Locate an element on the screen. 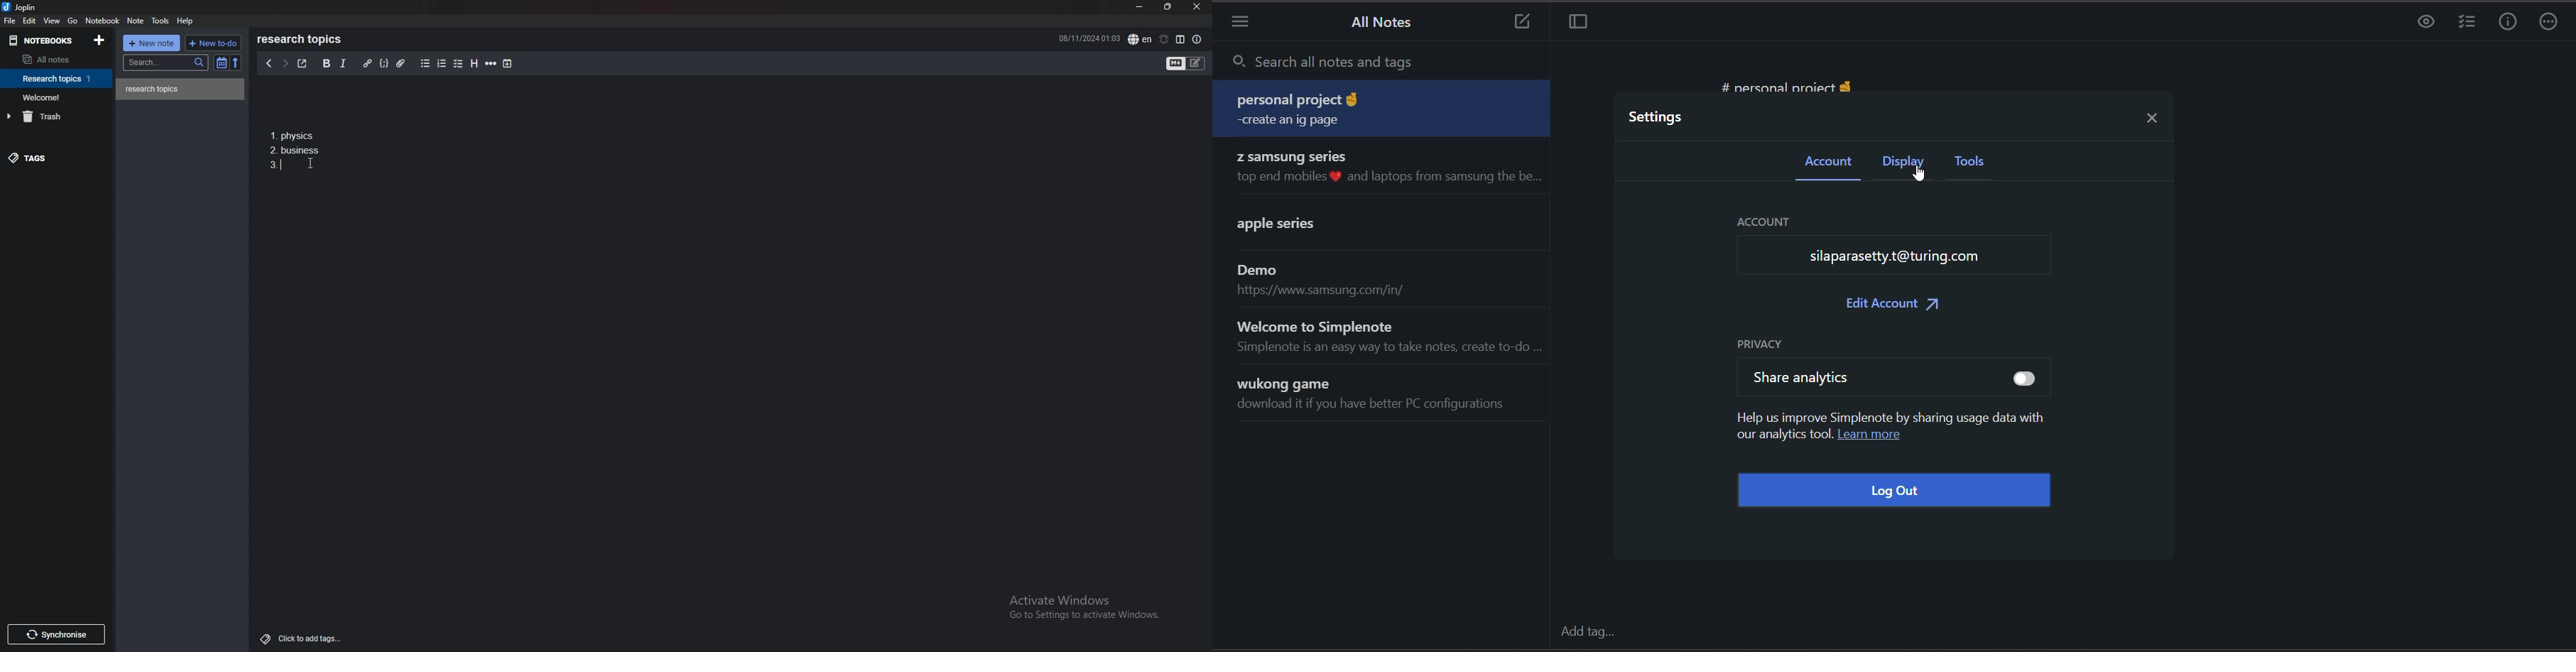  notebook is located at coordinates (58, 78).